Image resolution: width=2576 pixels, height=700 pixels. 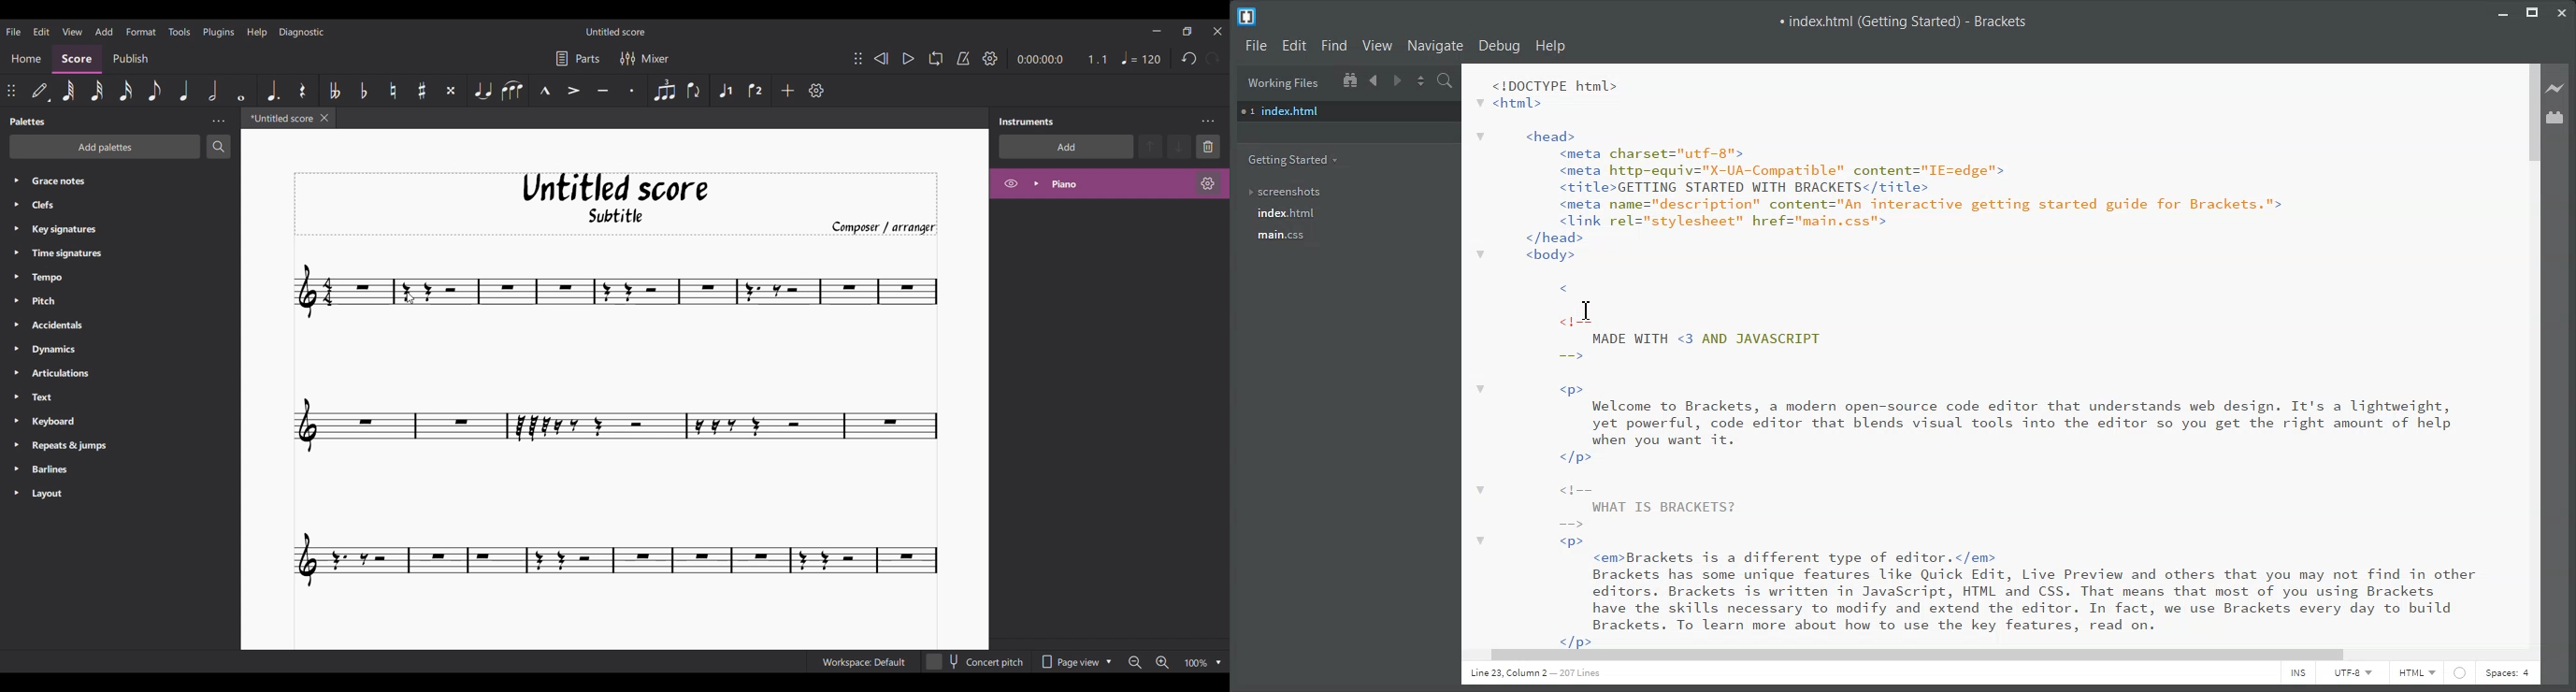 I want to click on File menu, so click(x=13, y=31).